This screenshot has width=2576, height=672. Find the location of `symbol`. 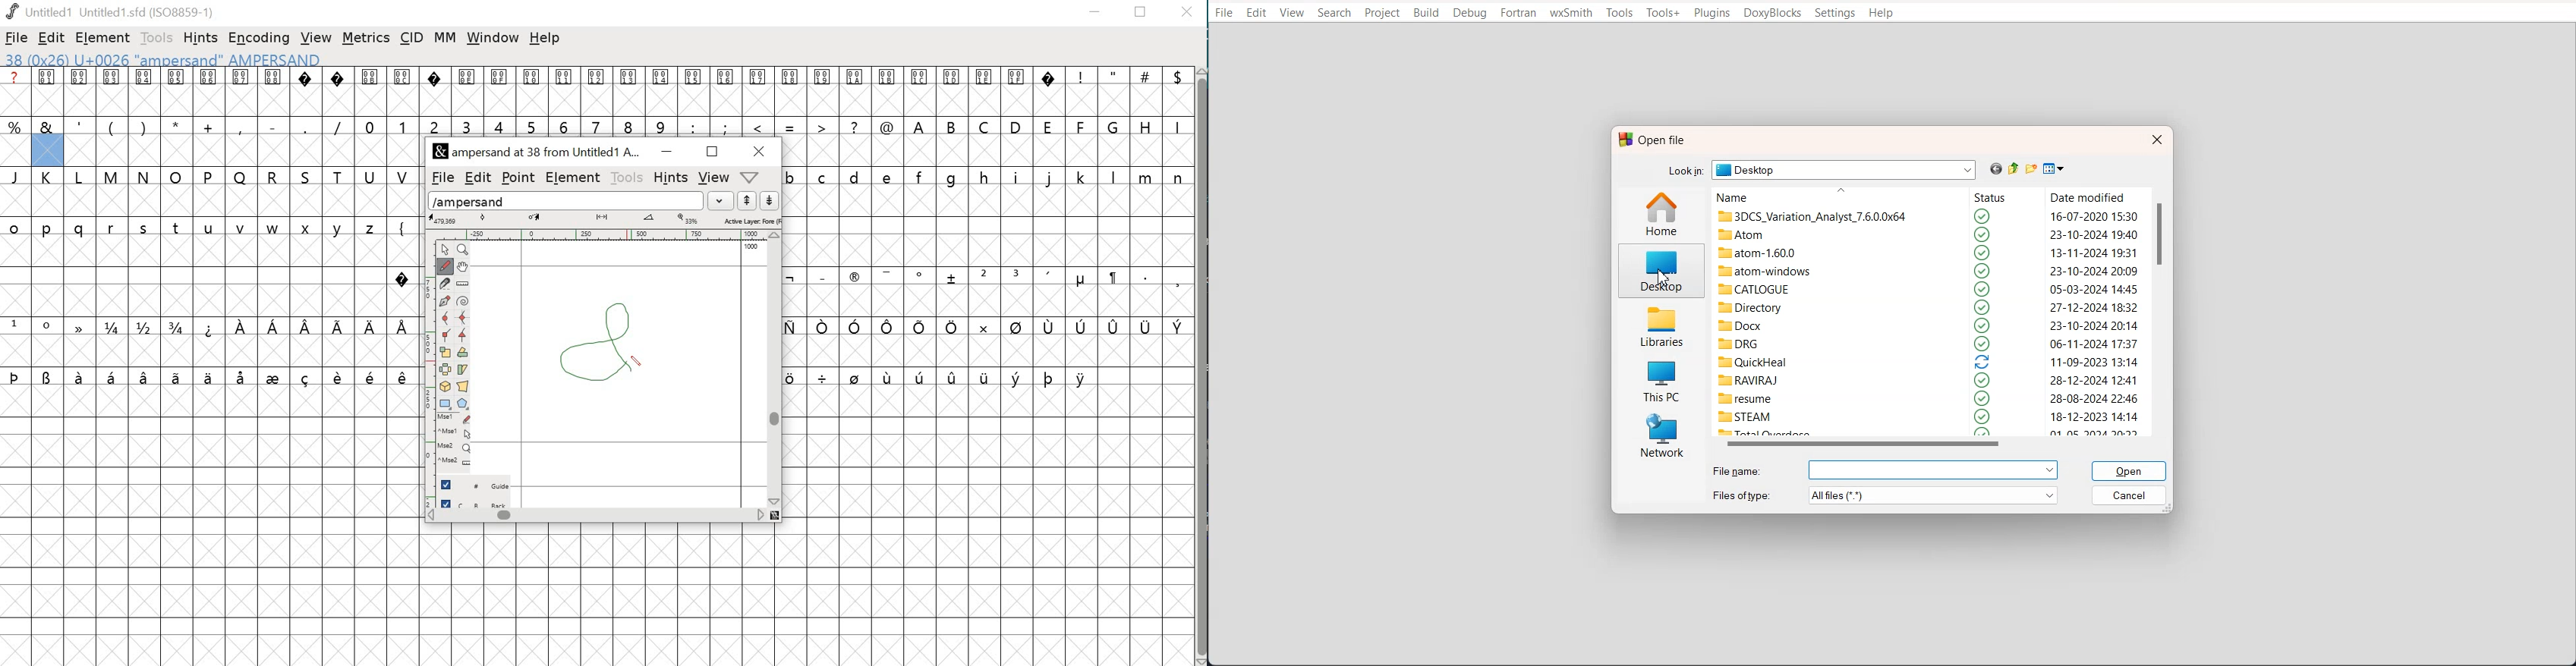

symbol is located at coordinates (985, 377).